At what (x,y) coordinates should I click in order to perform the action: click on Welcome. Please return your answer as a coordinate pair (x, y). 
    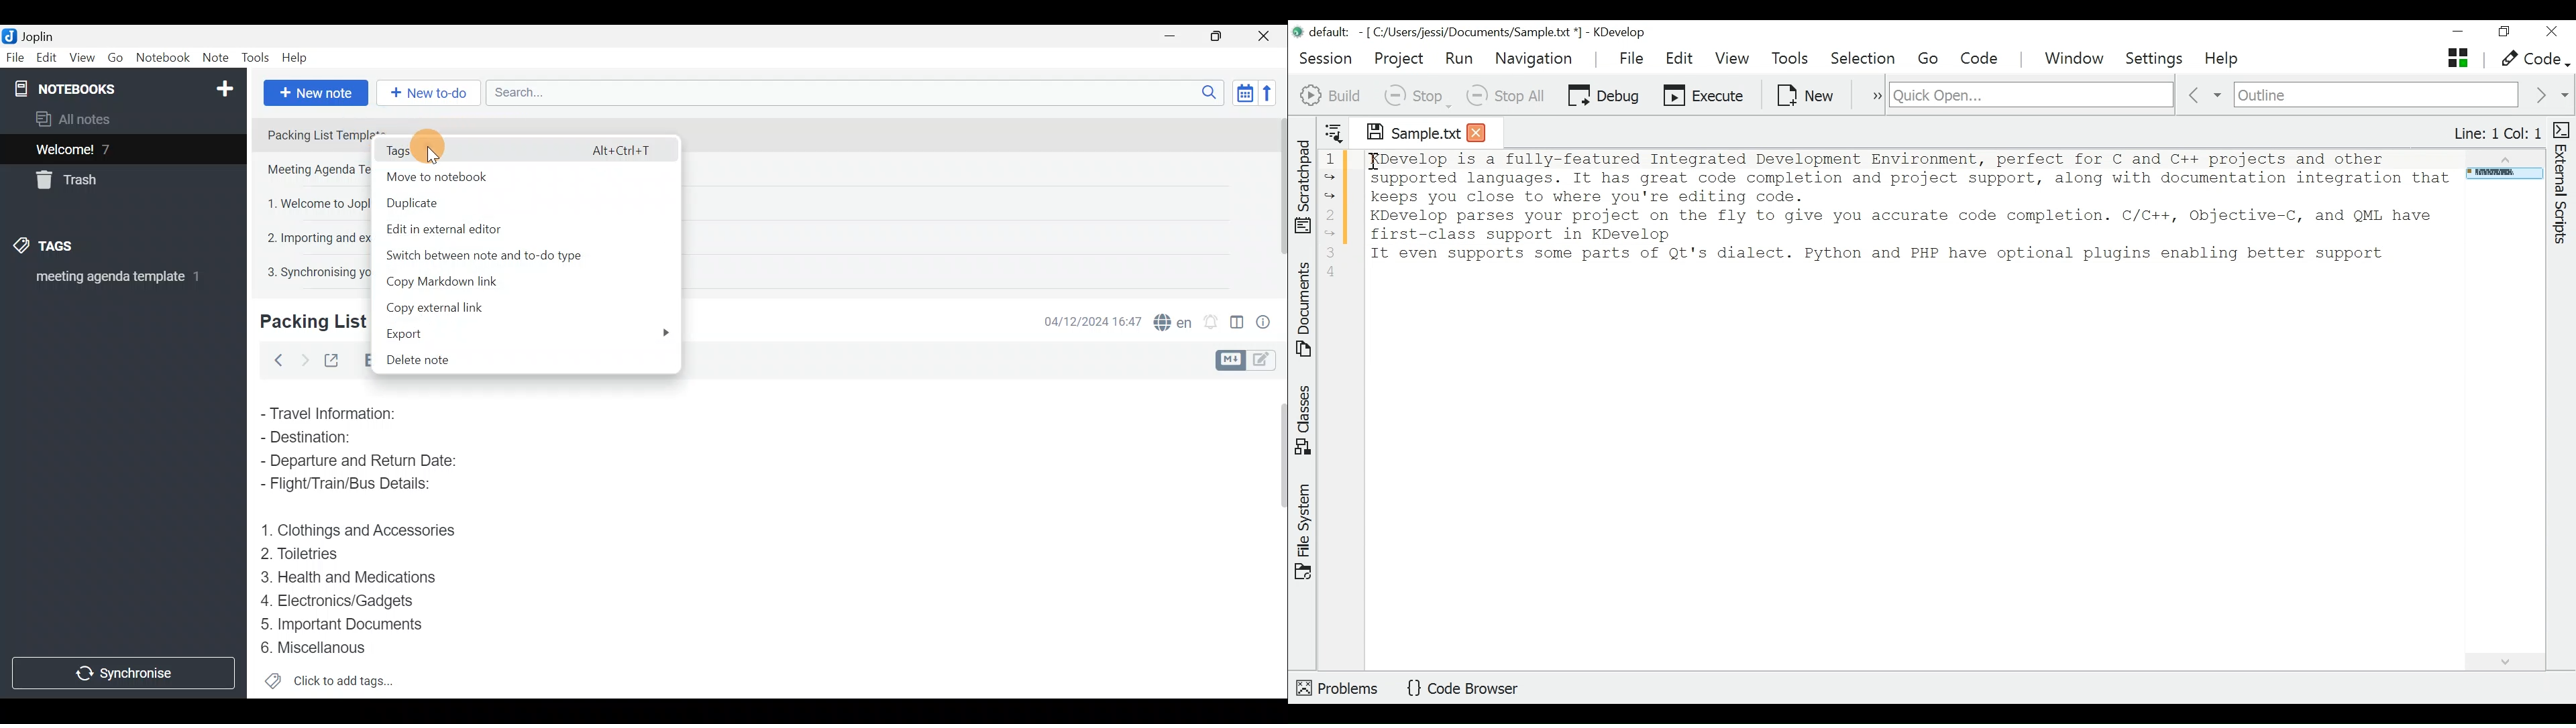
    Looking at the image, I should click on (103, 149).